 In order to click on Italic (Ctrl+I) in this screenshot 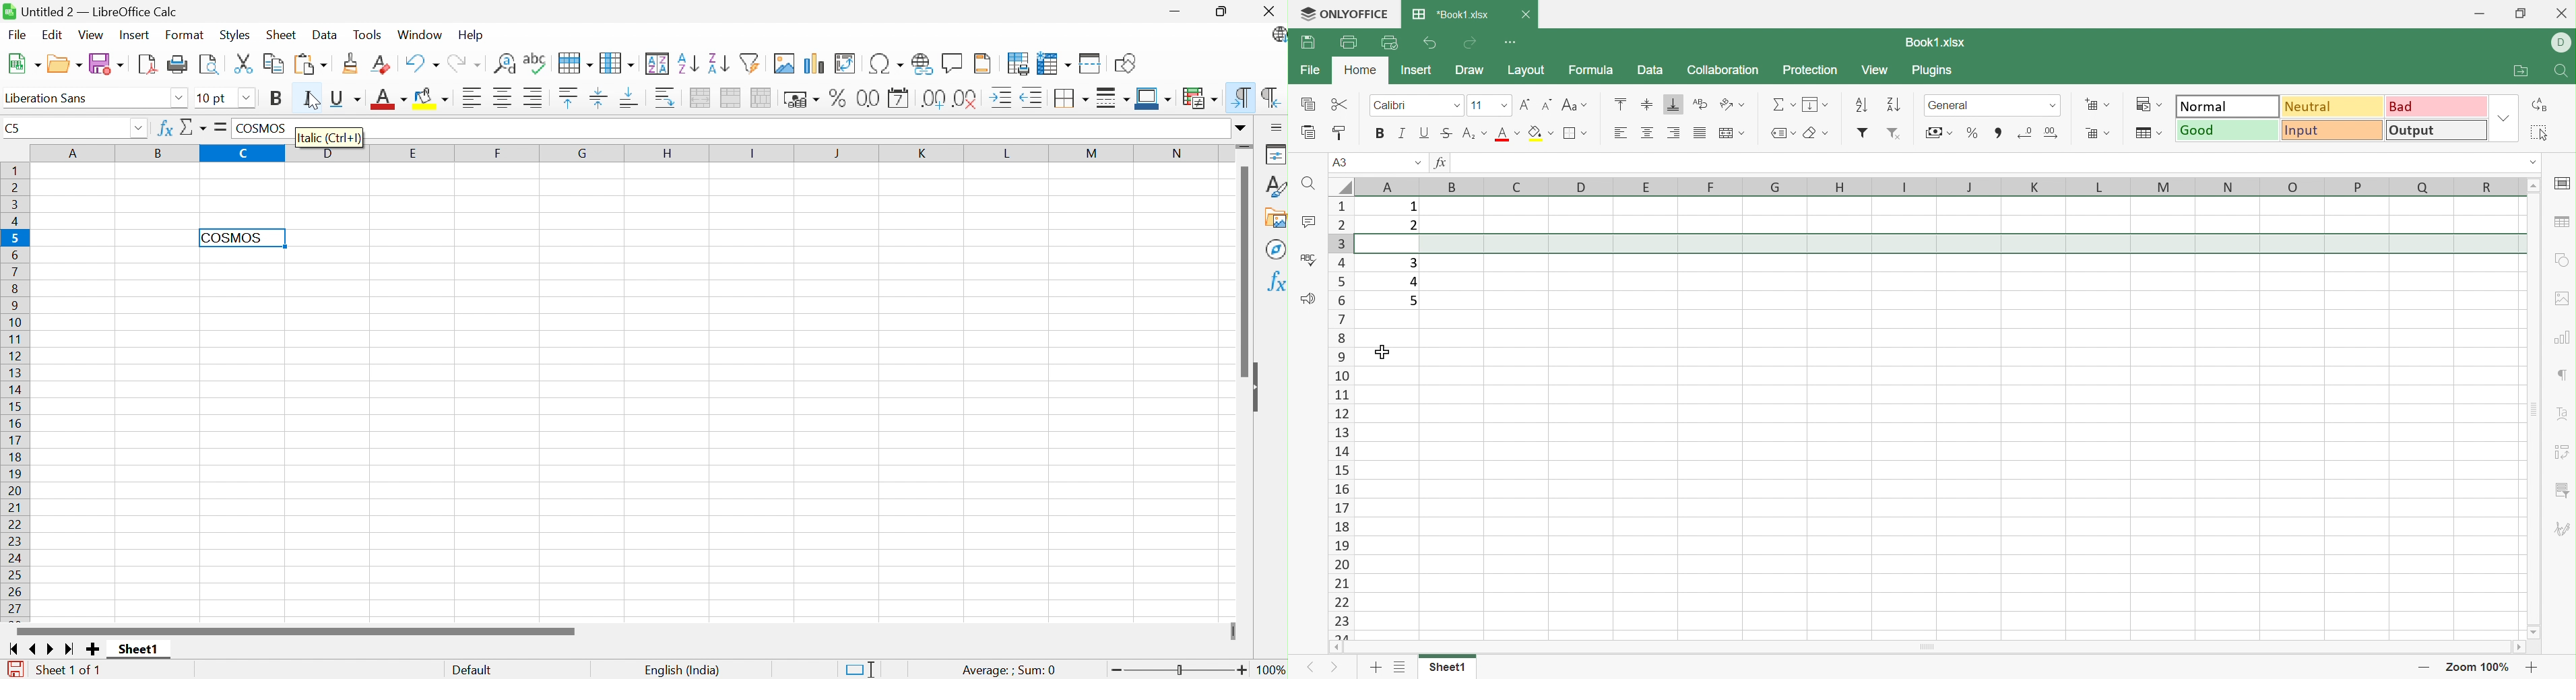, I will do `click(327, 137)`.